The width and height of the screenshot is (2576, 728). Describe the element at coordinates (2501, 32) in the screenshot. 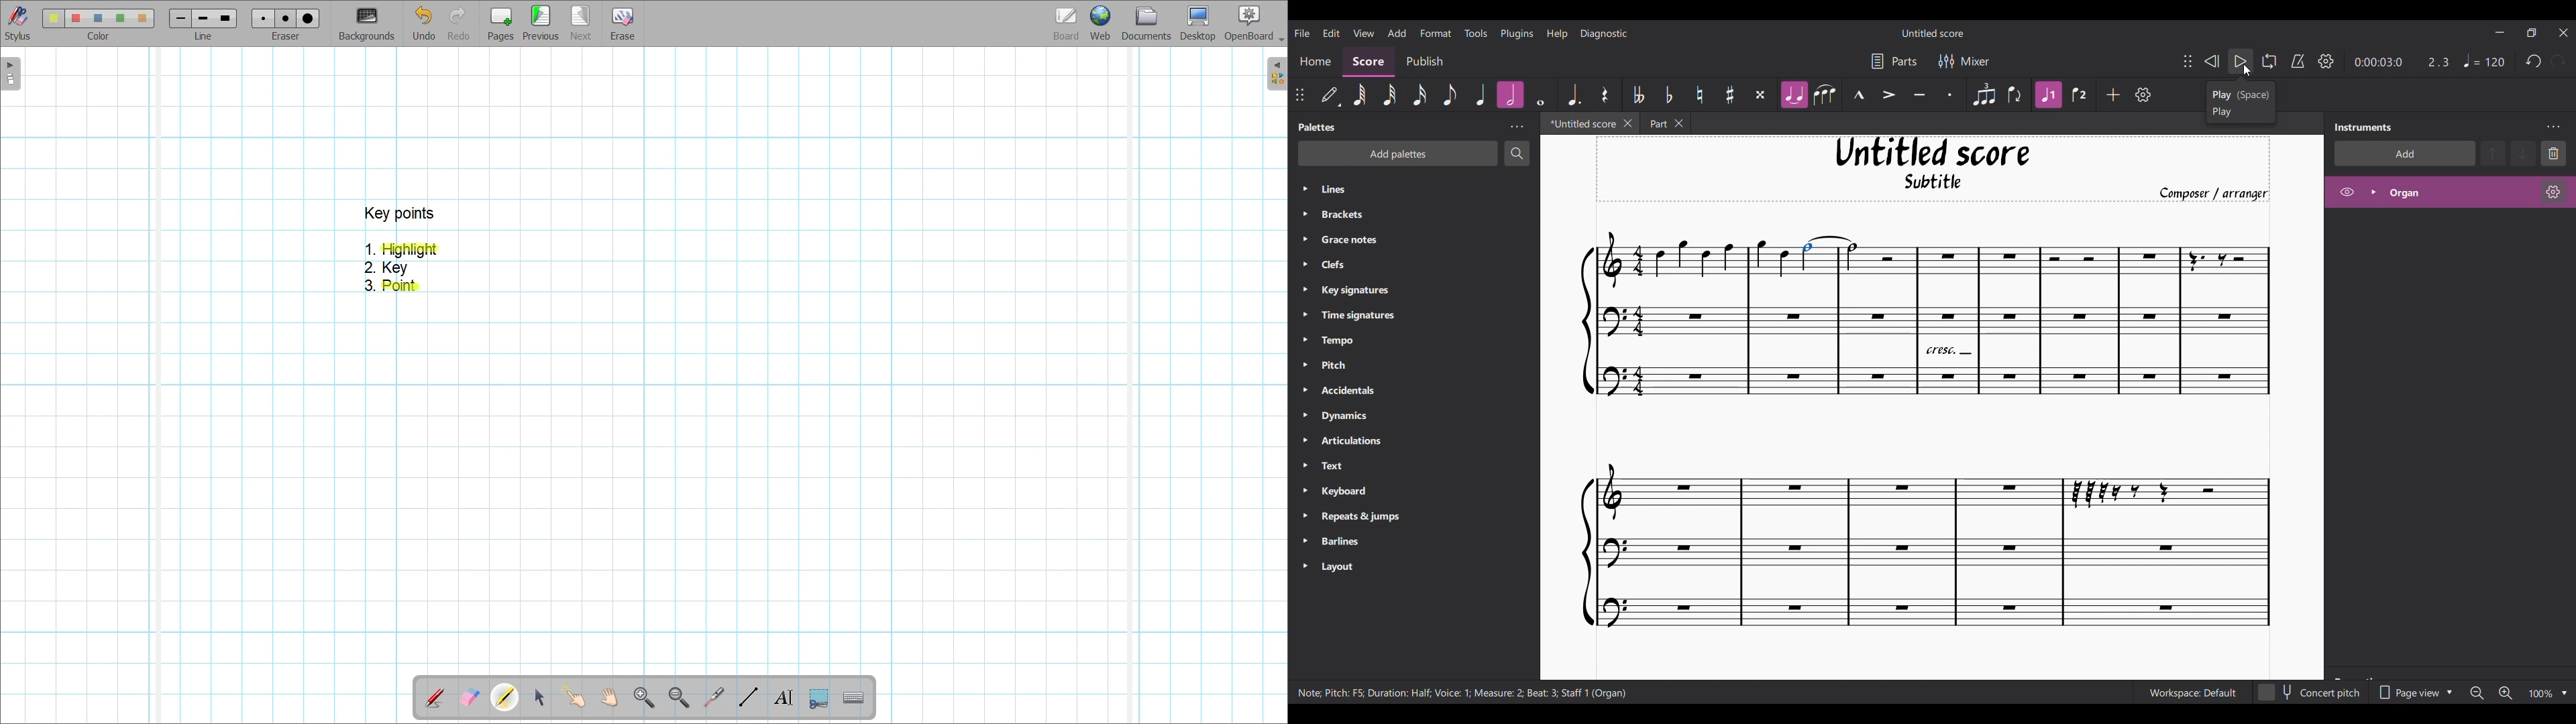

I see `Minimize` at that location.